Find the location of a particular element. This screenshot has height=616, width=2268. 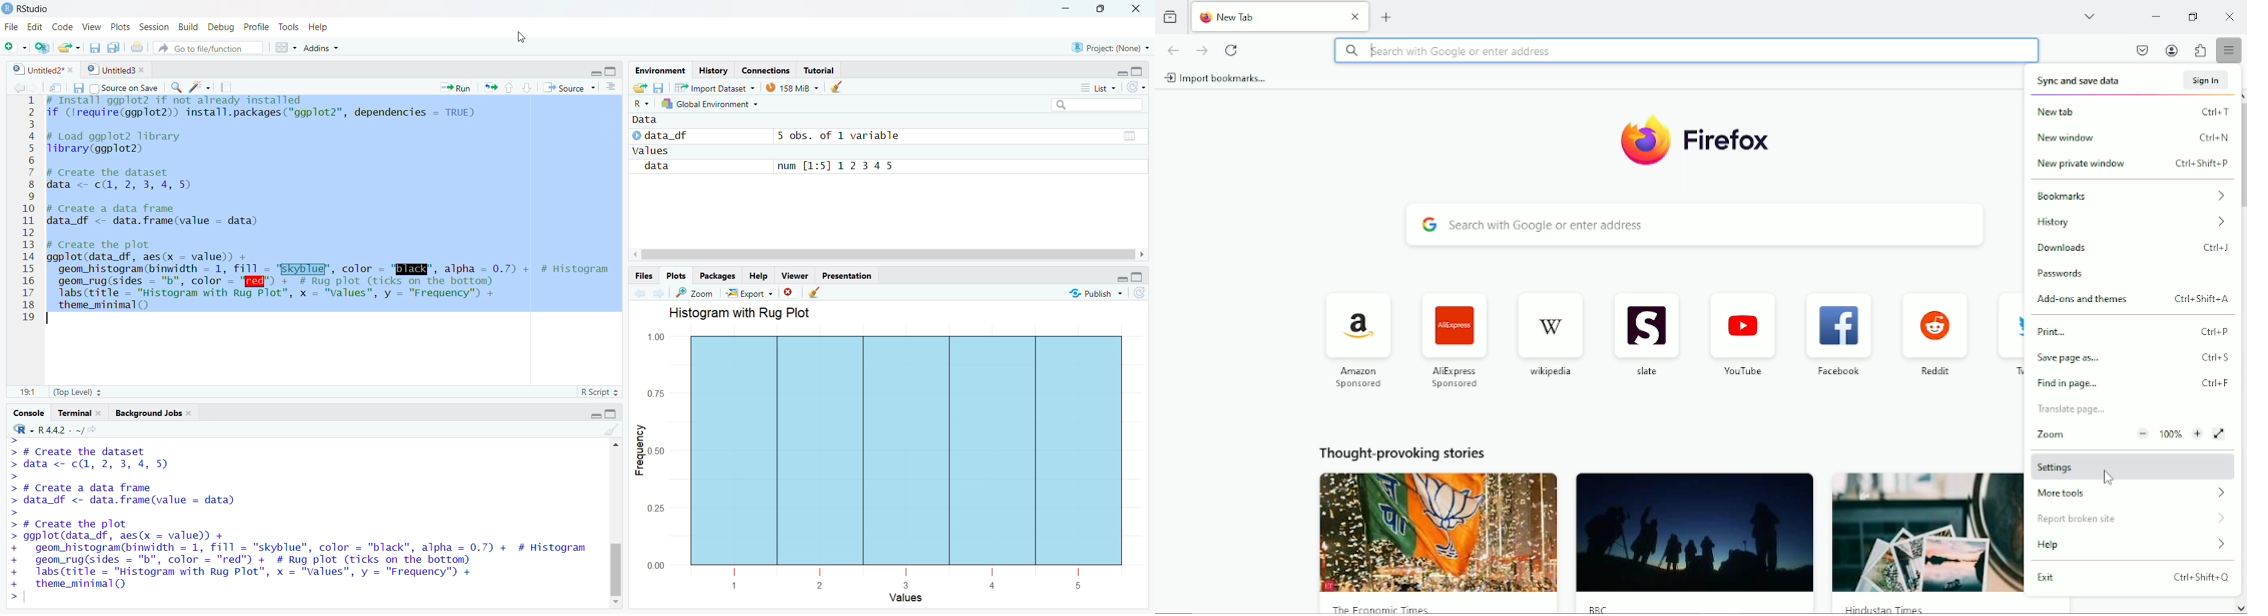

Terminal is located at coordinates (78, 415).